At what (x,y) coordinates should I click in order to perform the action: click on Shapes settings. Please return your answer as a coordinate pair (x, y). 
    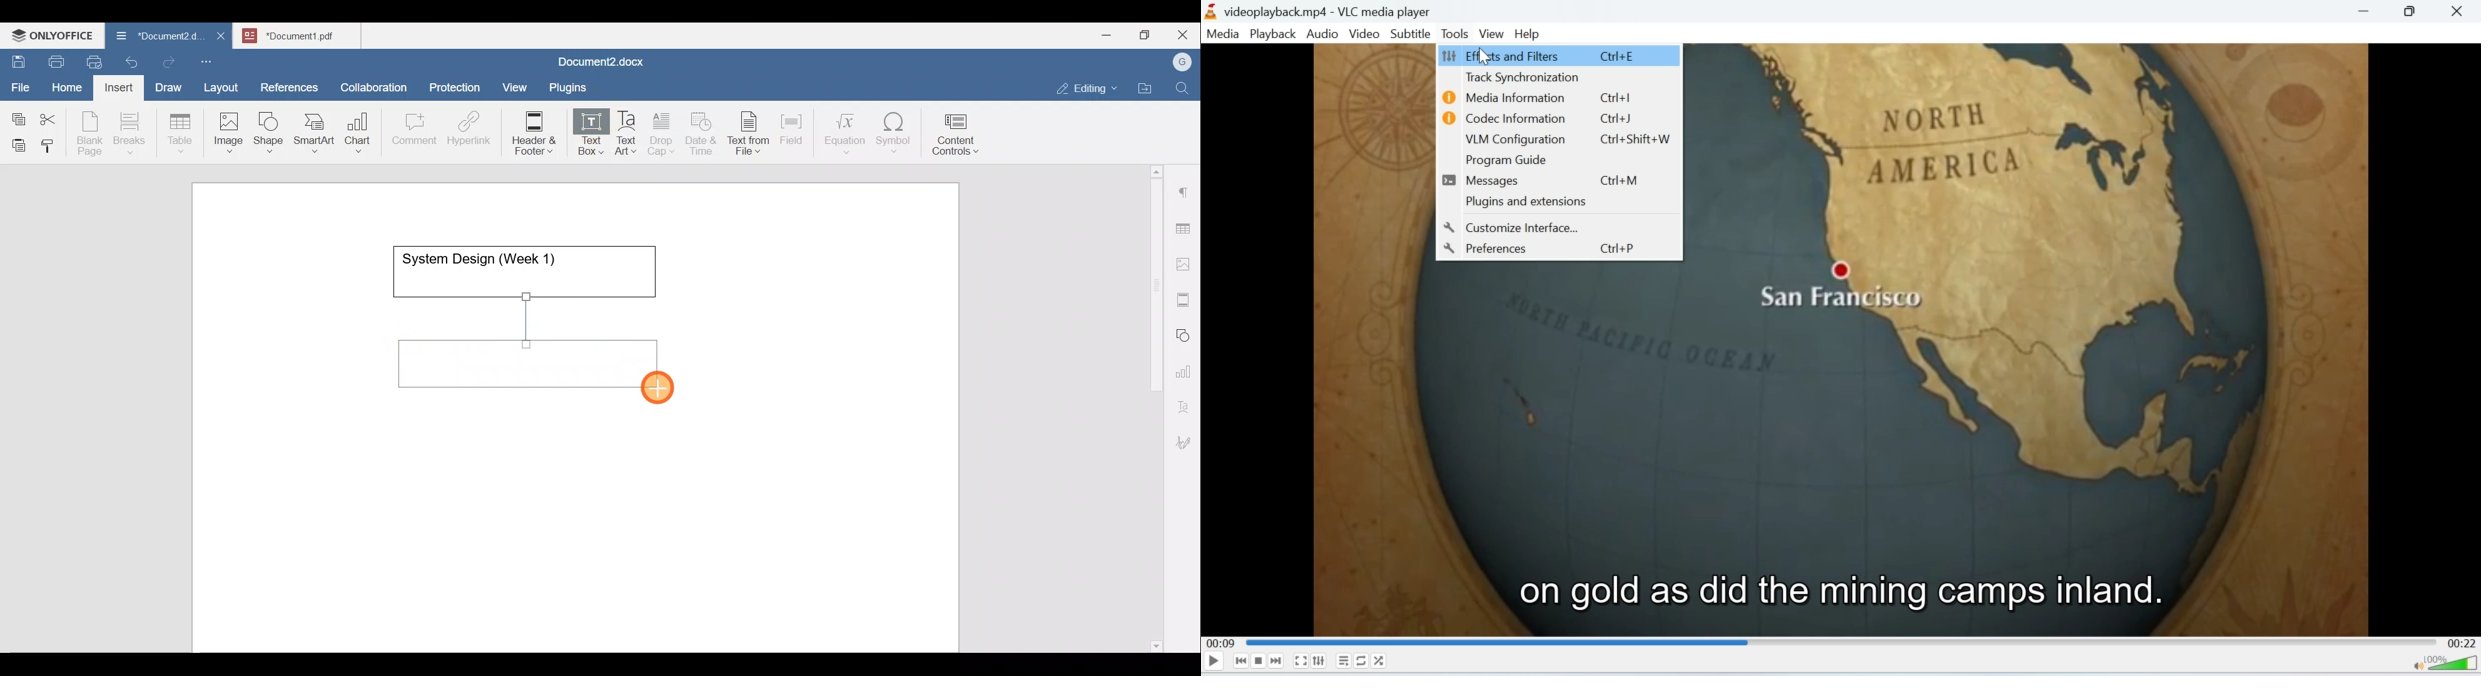
    Looking at the image, I should click on (1186, 334).